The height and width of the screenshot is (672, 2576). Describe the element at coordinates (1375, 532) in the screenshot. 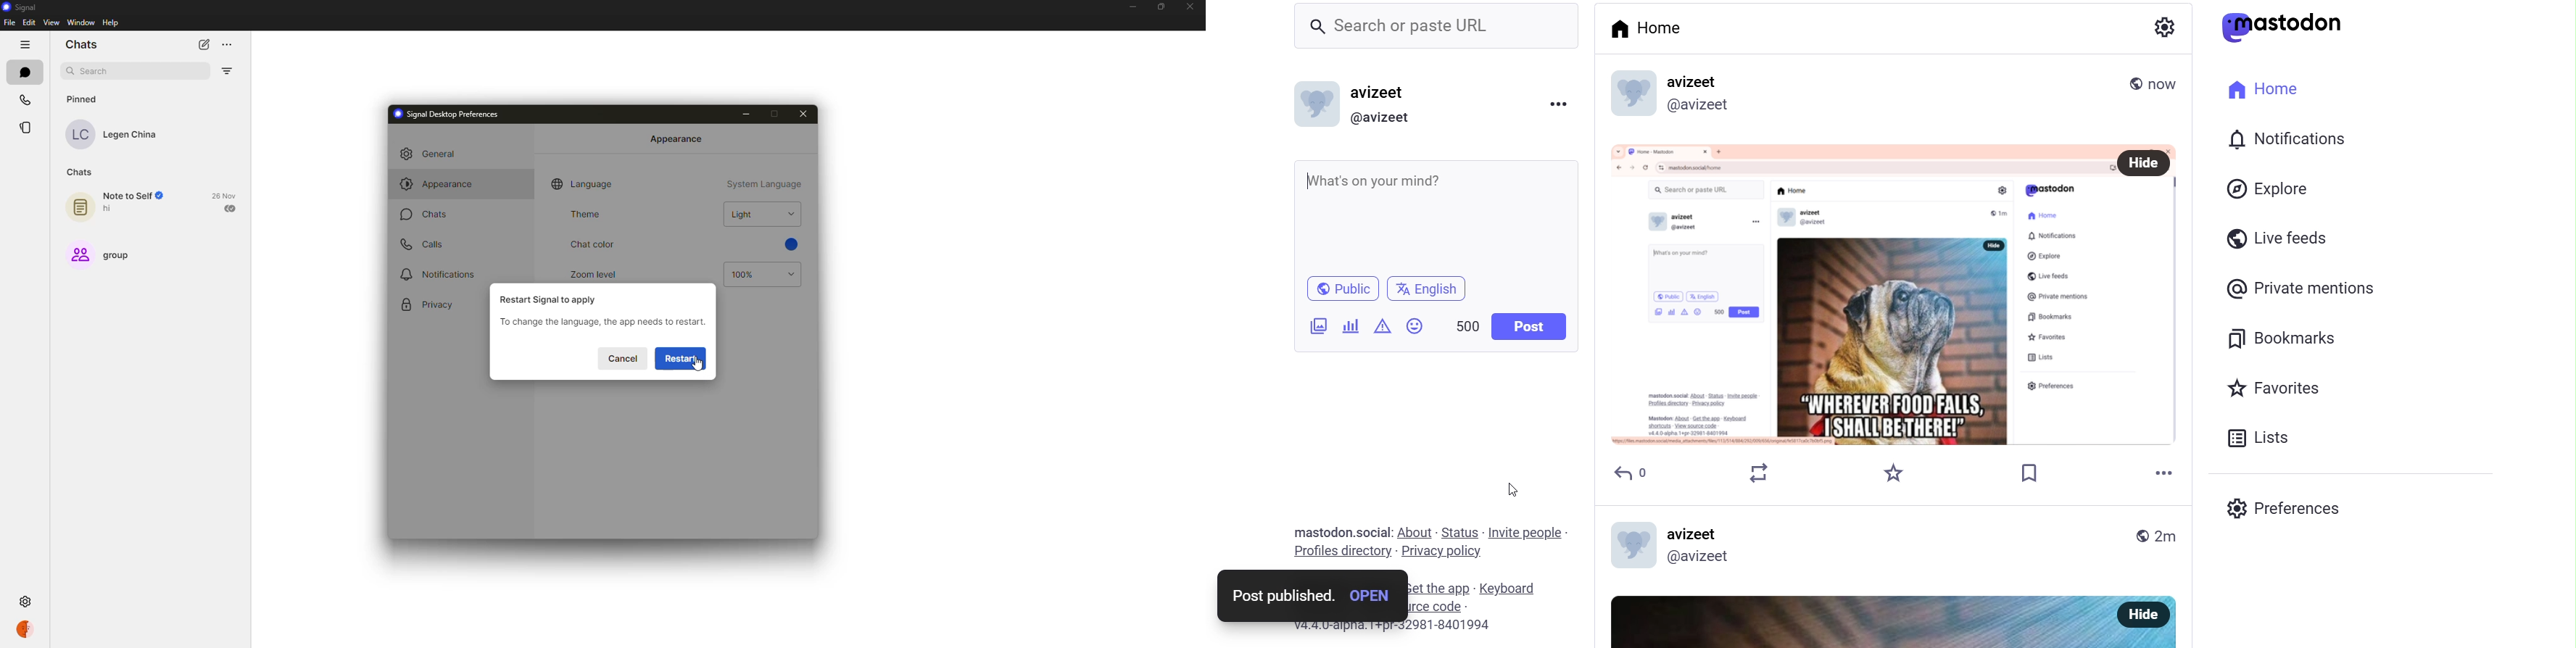

I see `social` at that location.